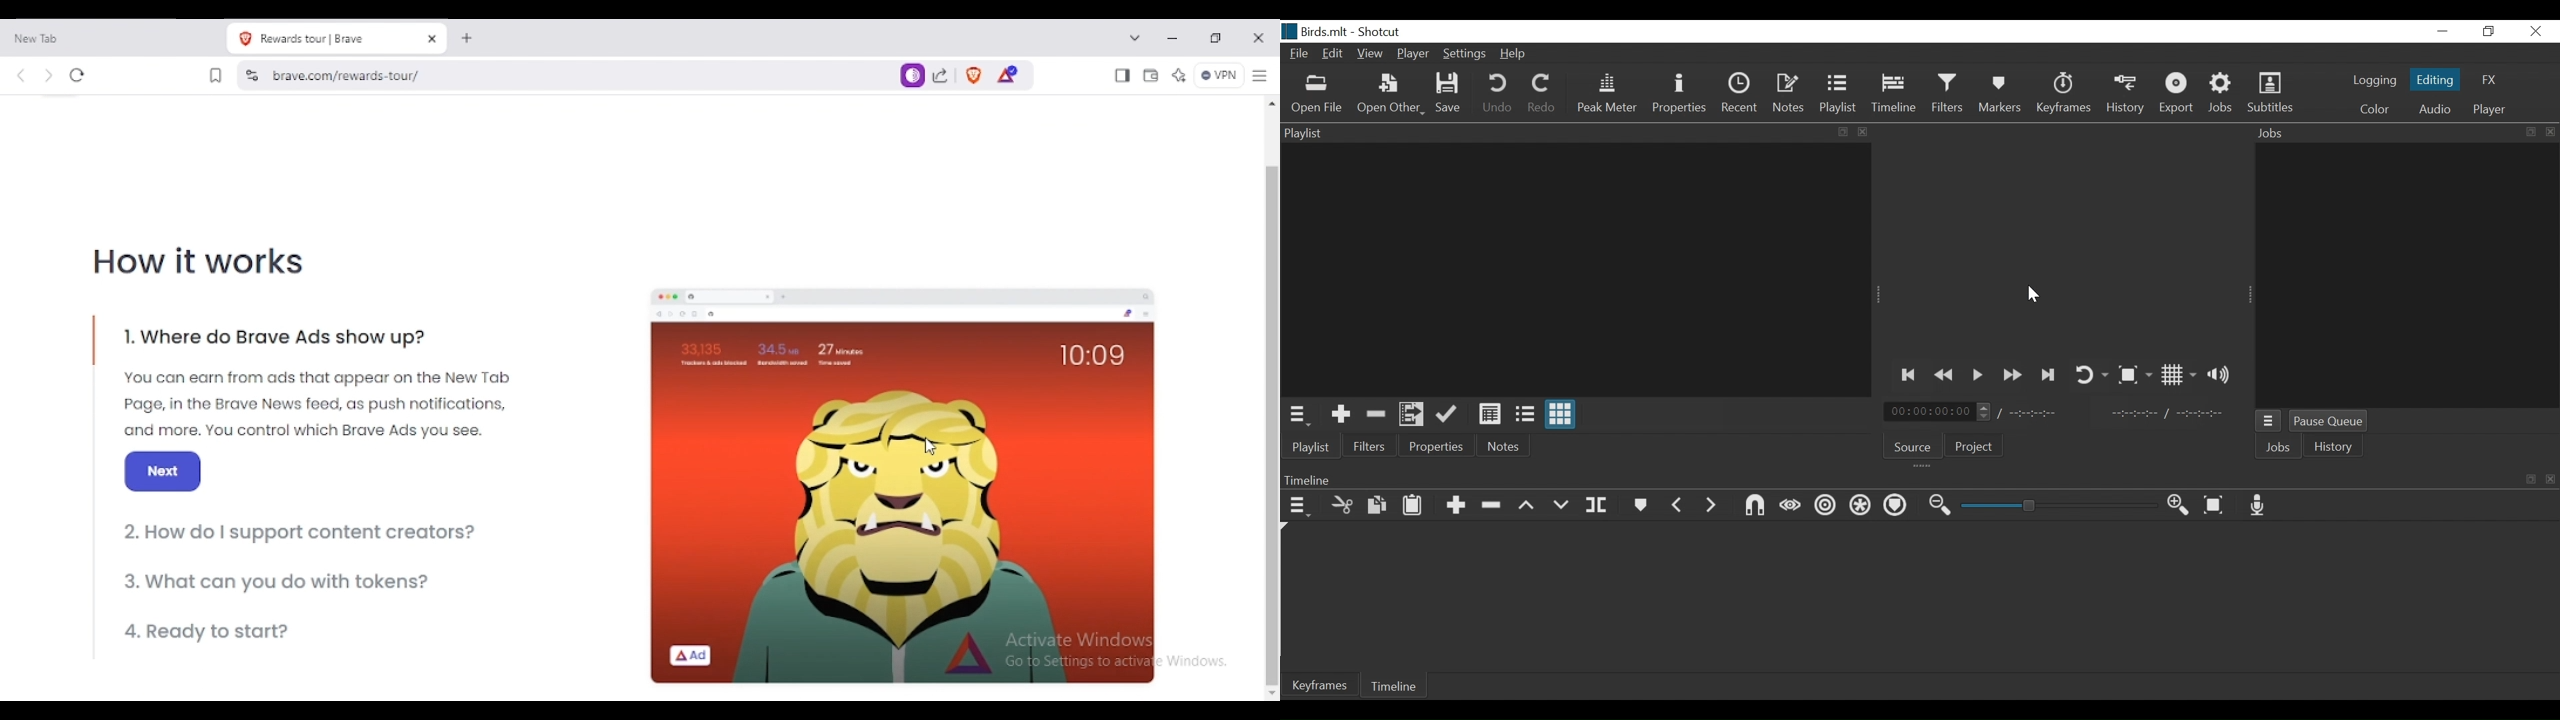 This screenshot has height=728, width=2576. I want to click on Play backwards quickly, so click(1947, 375).